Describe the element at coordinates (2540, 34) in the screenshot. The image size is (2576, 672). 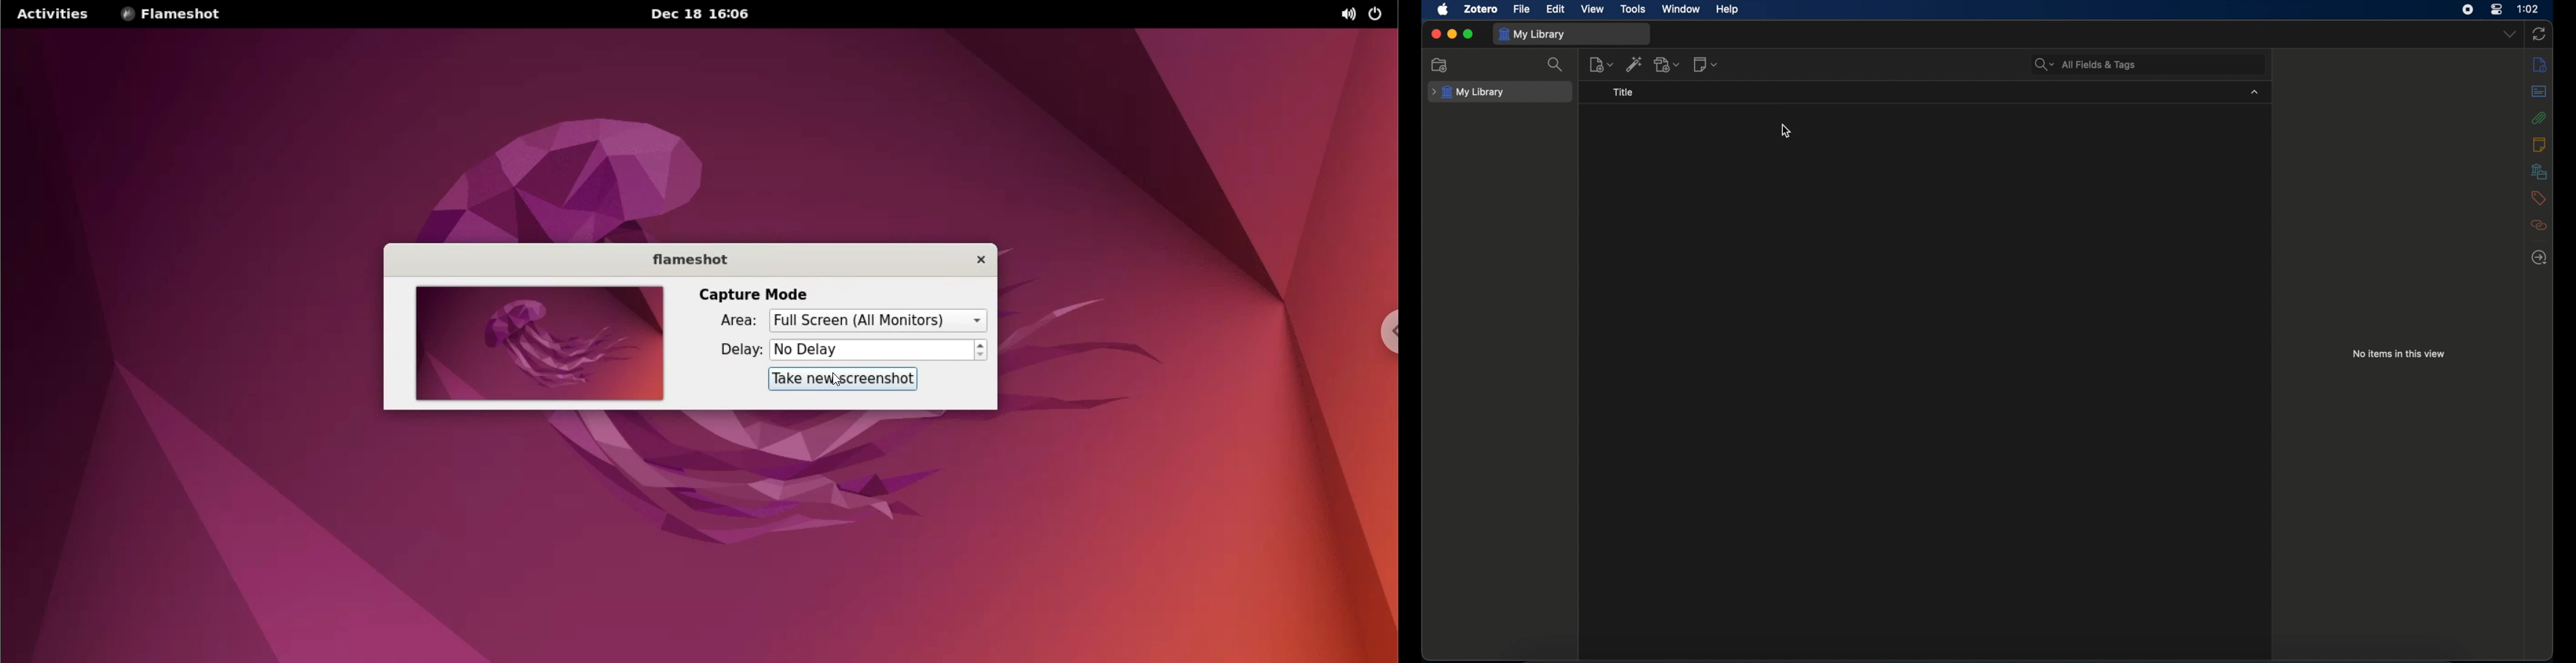
I see `sync` at that location.